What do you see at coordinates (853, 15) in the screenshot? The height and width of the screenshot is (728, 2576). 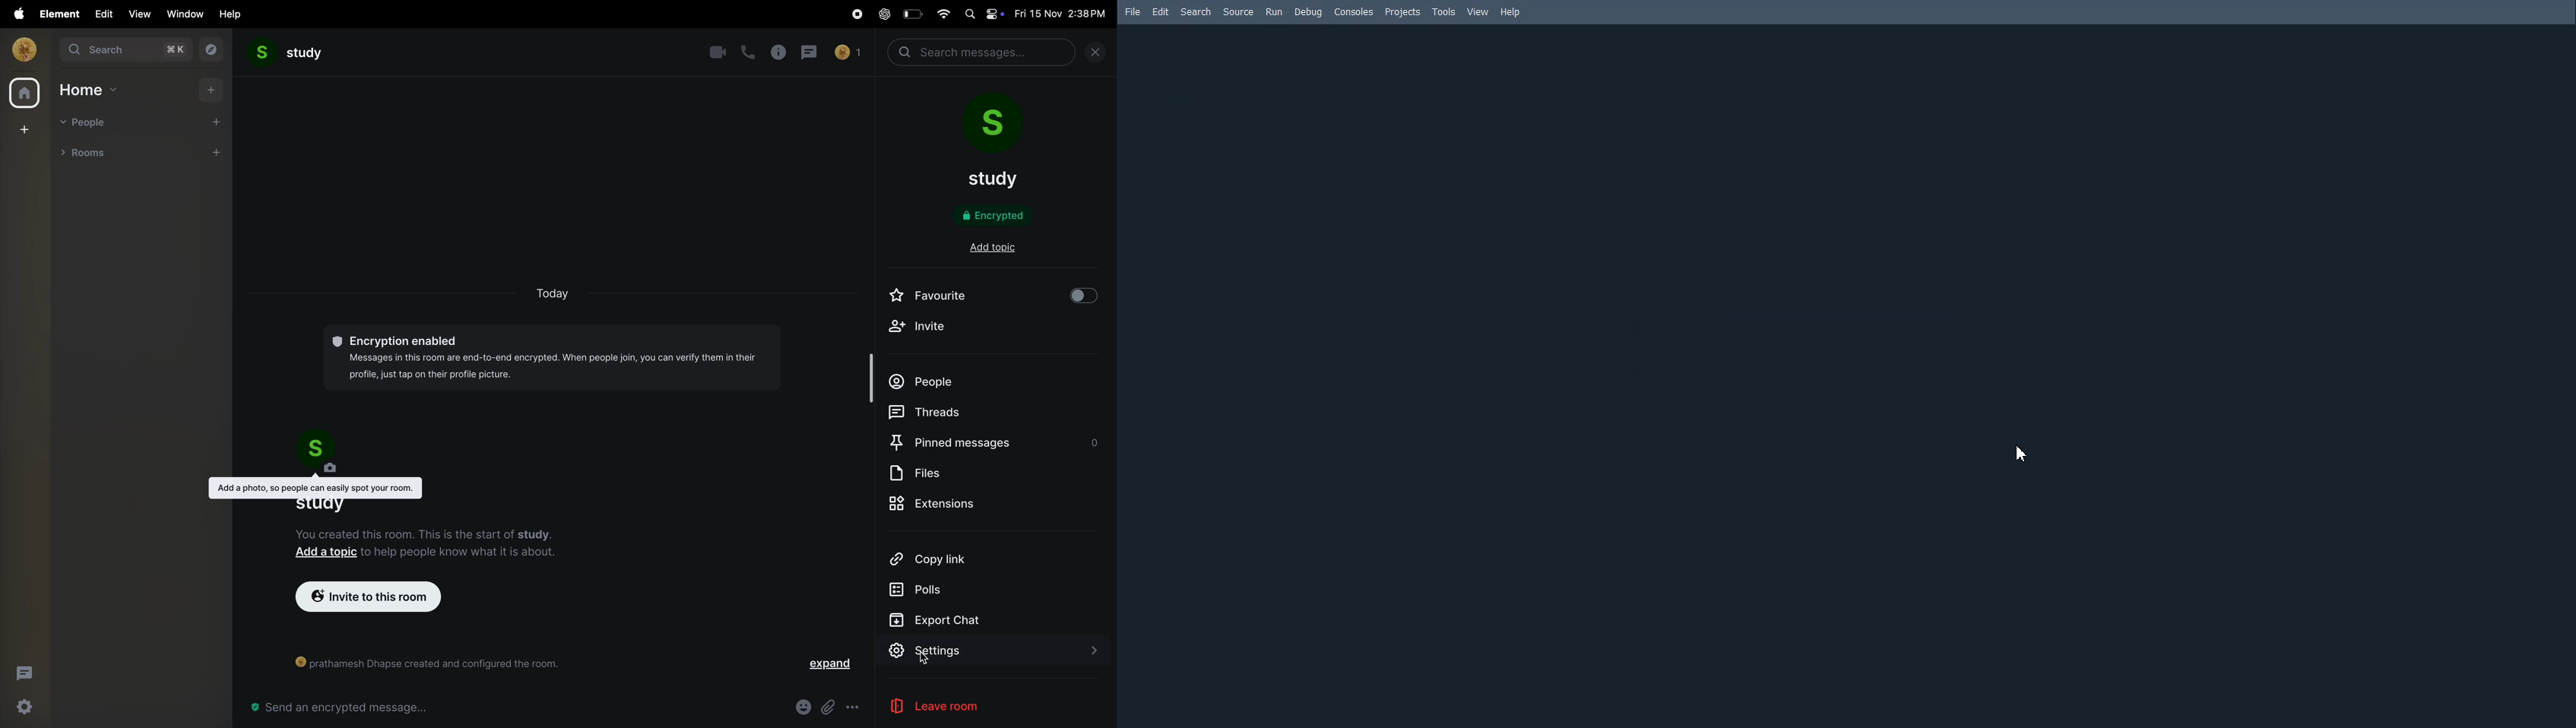 I see `record` at bounding box center [853, 15].